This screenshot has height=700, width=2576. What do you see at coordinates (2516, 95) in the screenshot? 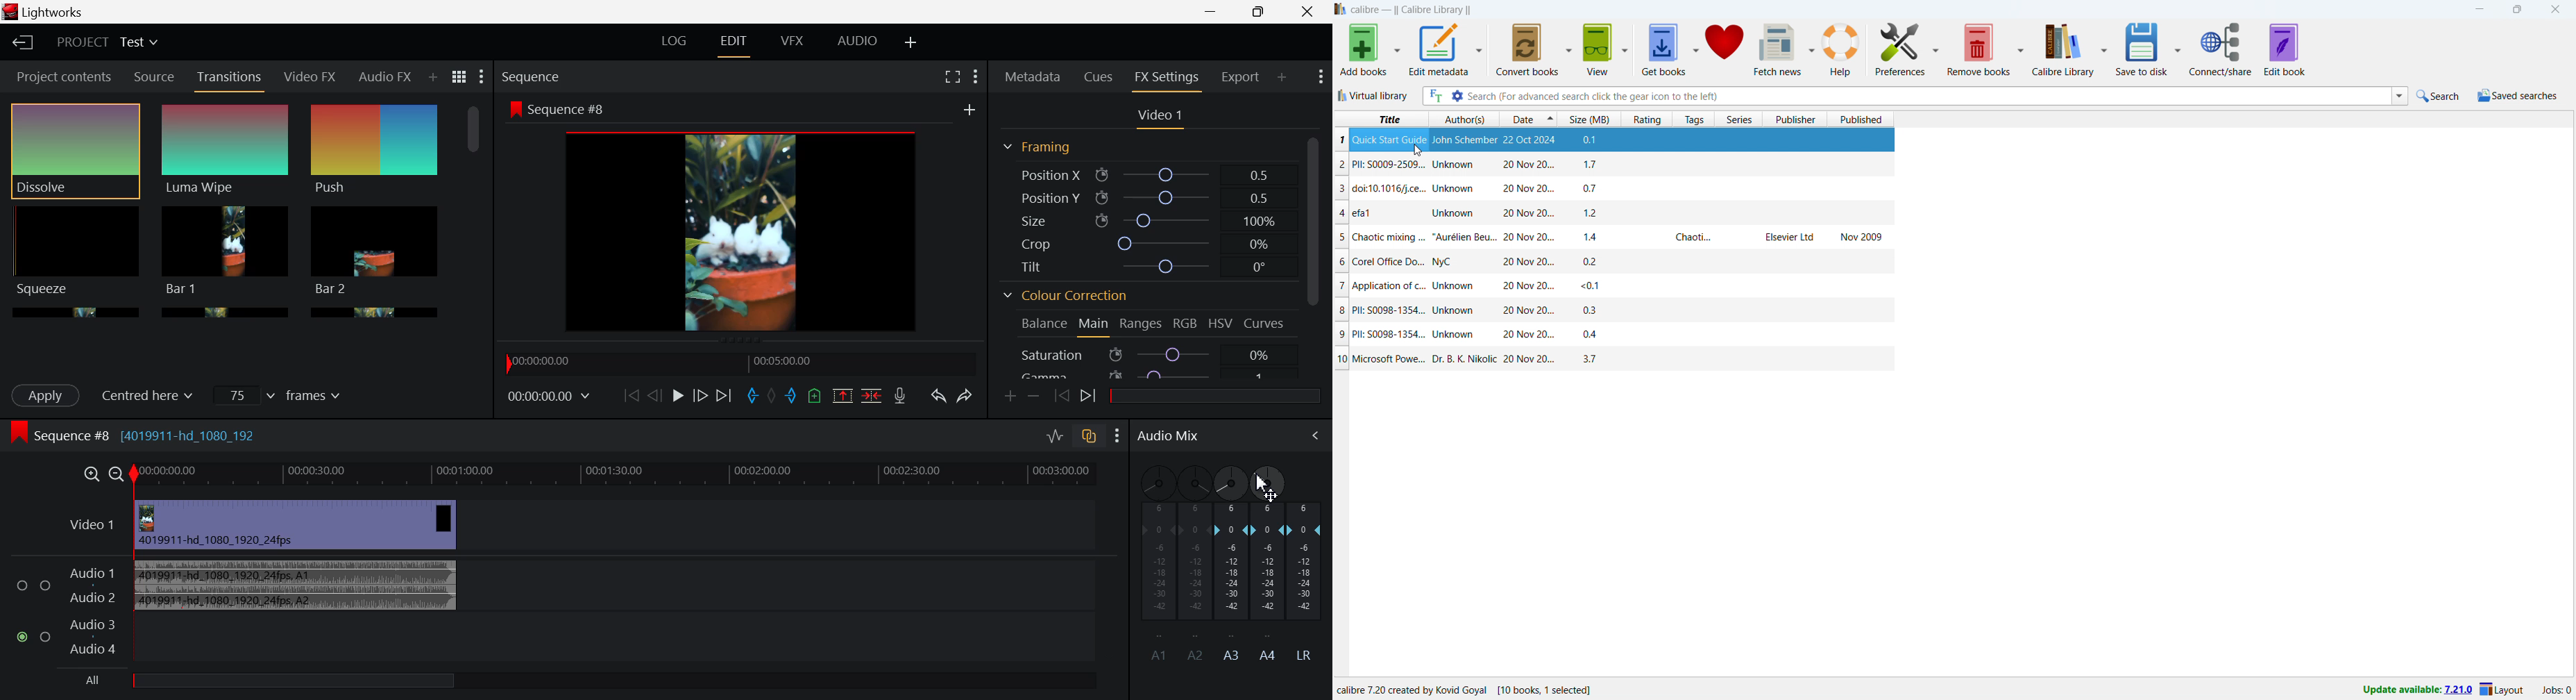
I see `saved search menu` at bounding box center [2516, 95].